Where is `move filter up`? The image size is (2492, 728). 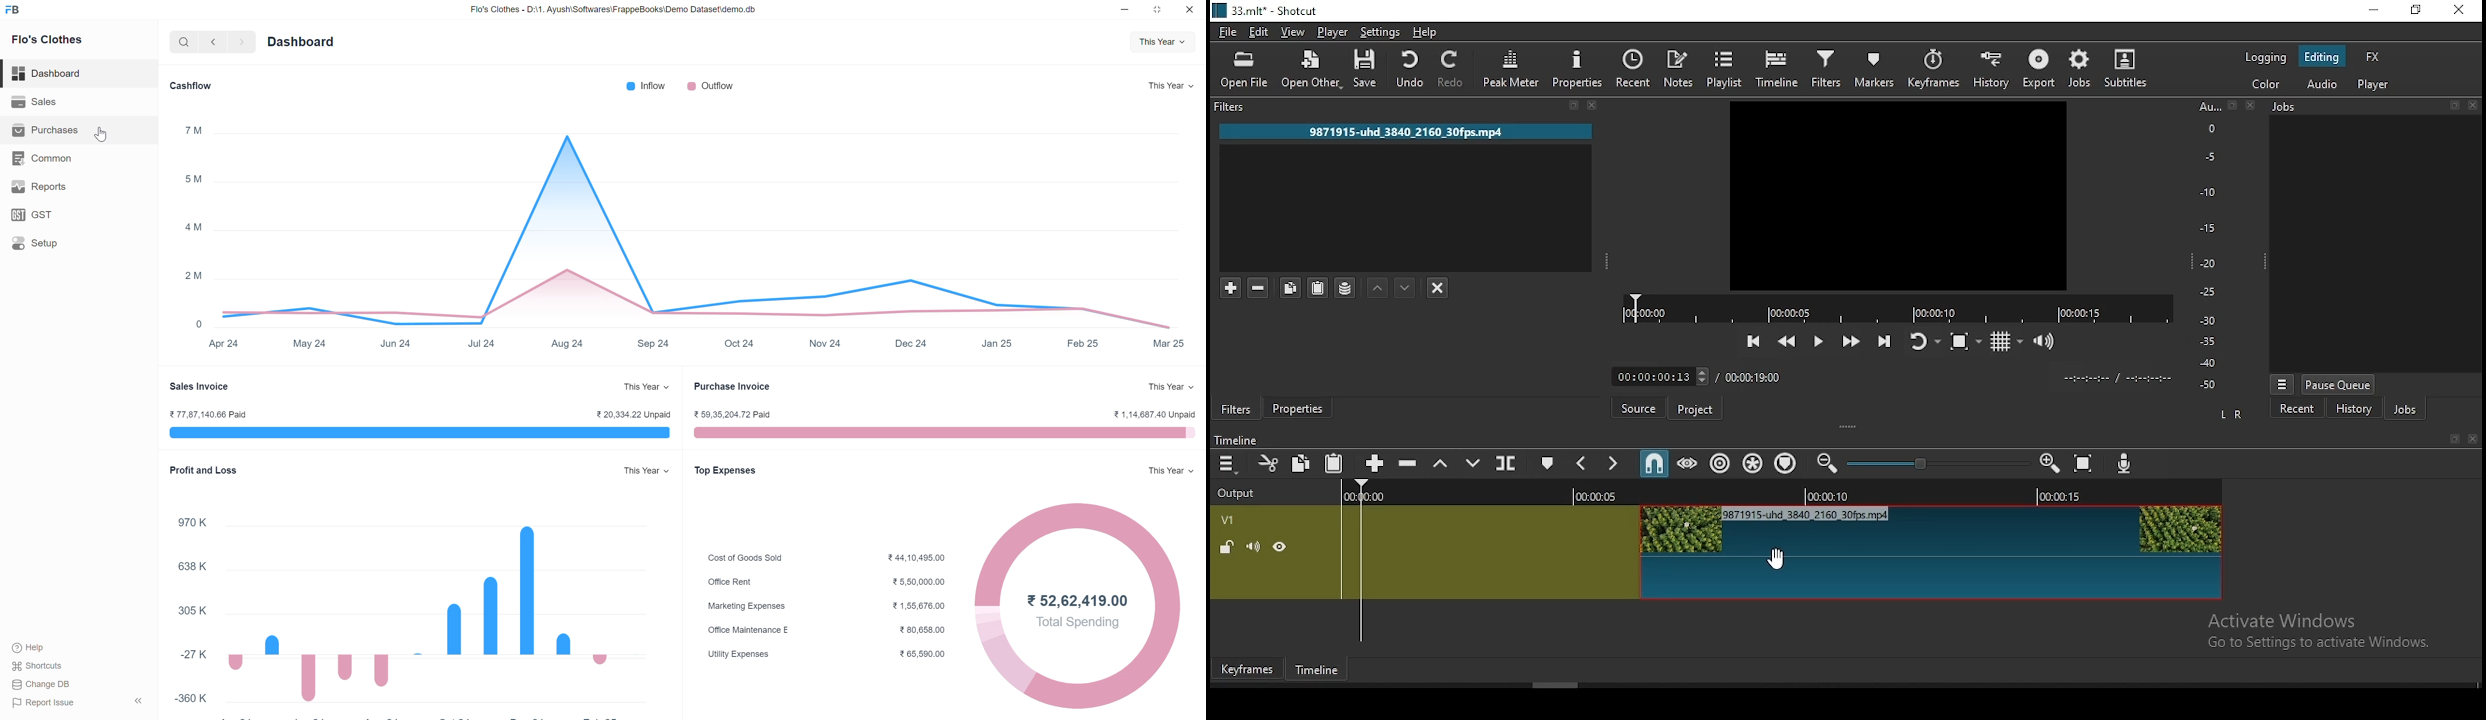
move filter up is located at coordinates (1376, 288).